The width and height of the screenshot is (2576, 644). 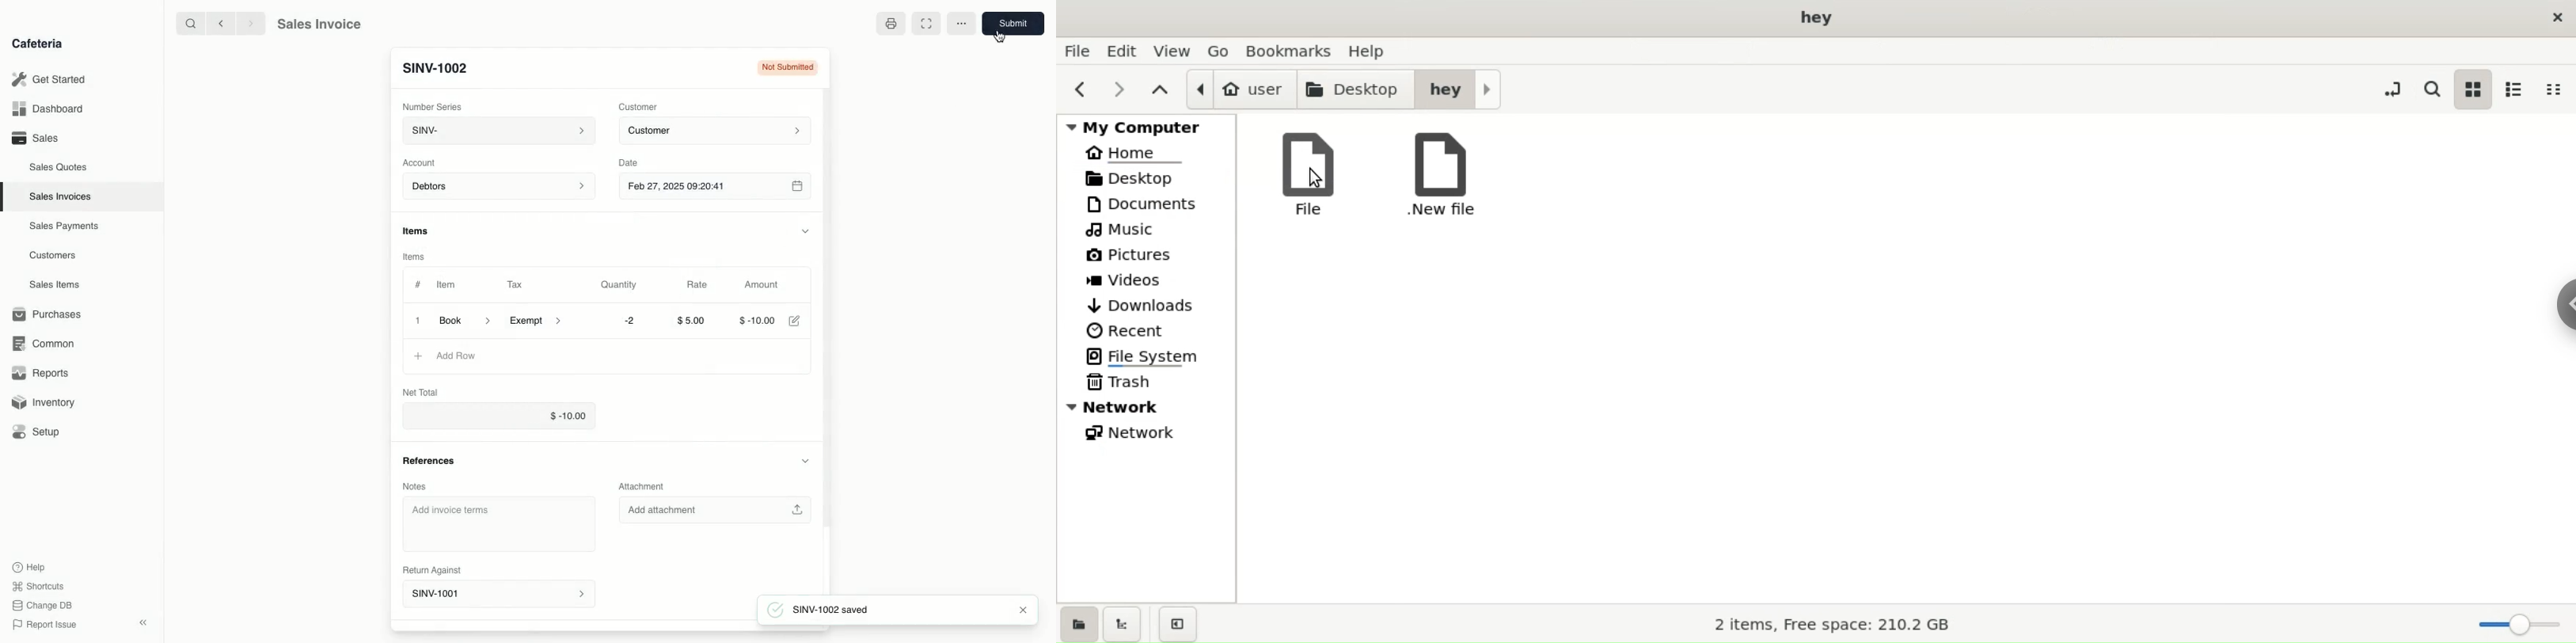 What do you see at coordinates (806, 460) in the screenshot?
I see `Hide` at bounding box center [806, 460].